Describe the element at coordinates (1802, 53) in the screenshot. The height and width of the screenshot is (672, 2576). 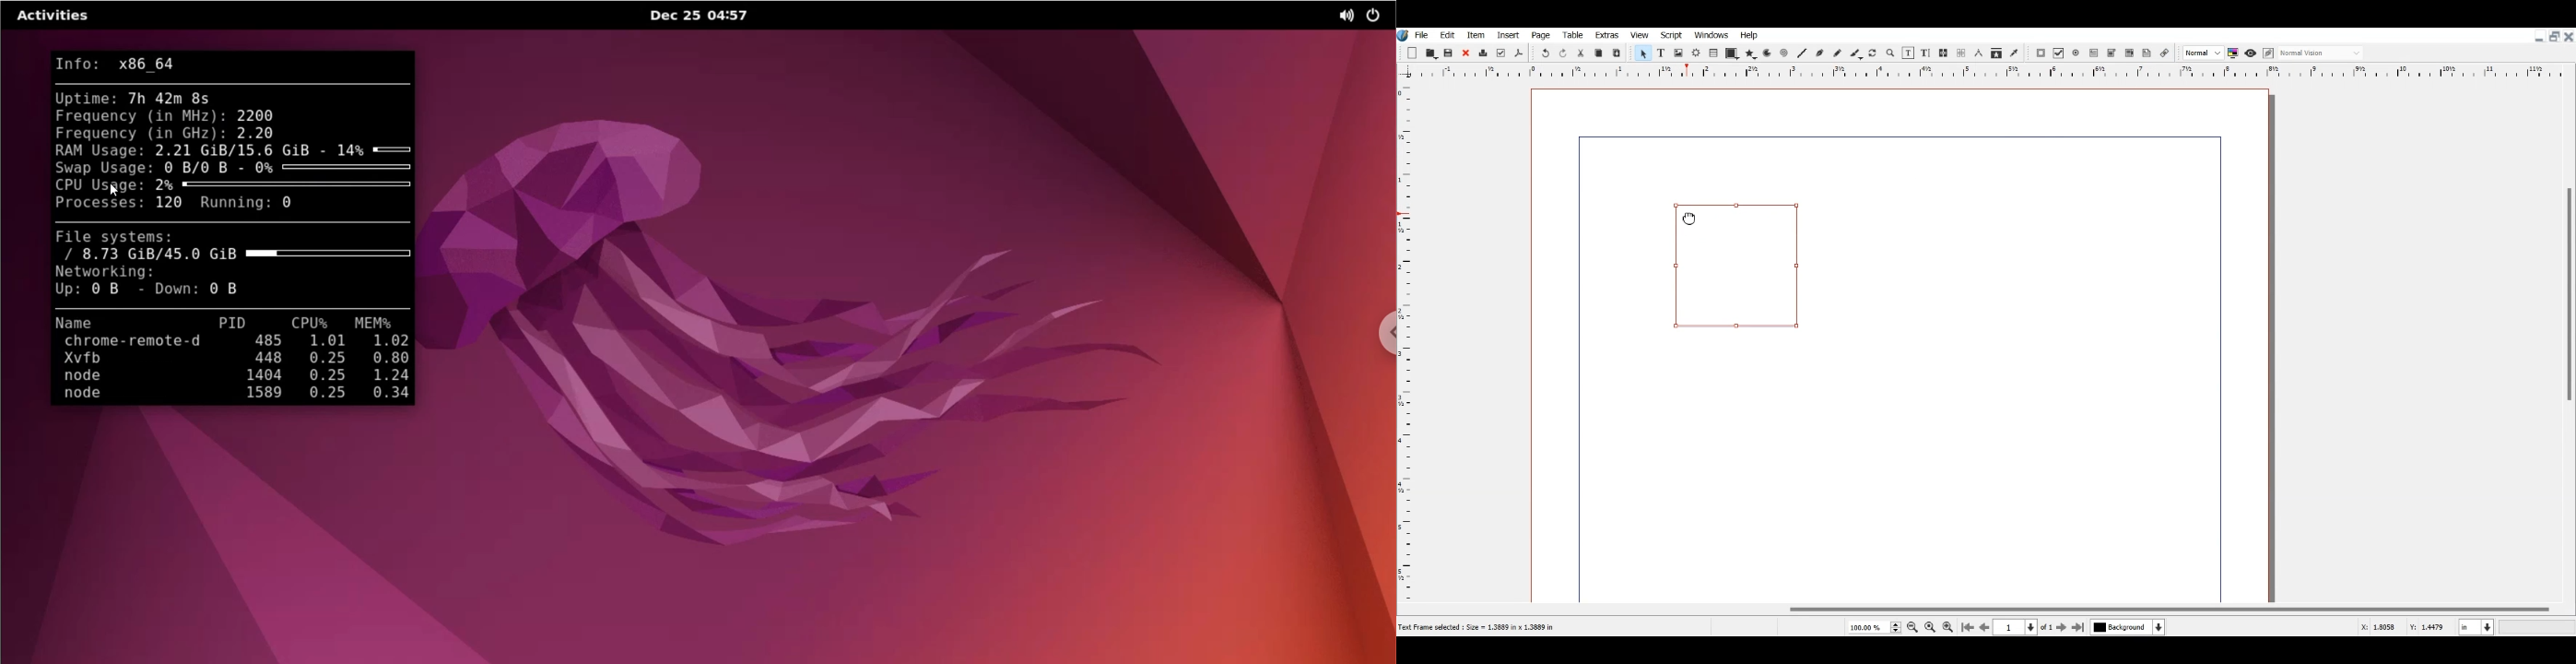
I see `Line` at that location.